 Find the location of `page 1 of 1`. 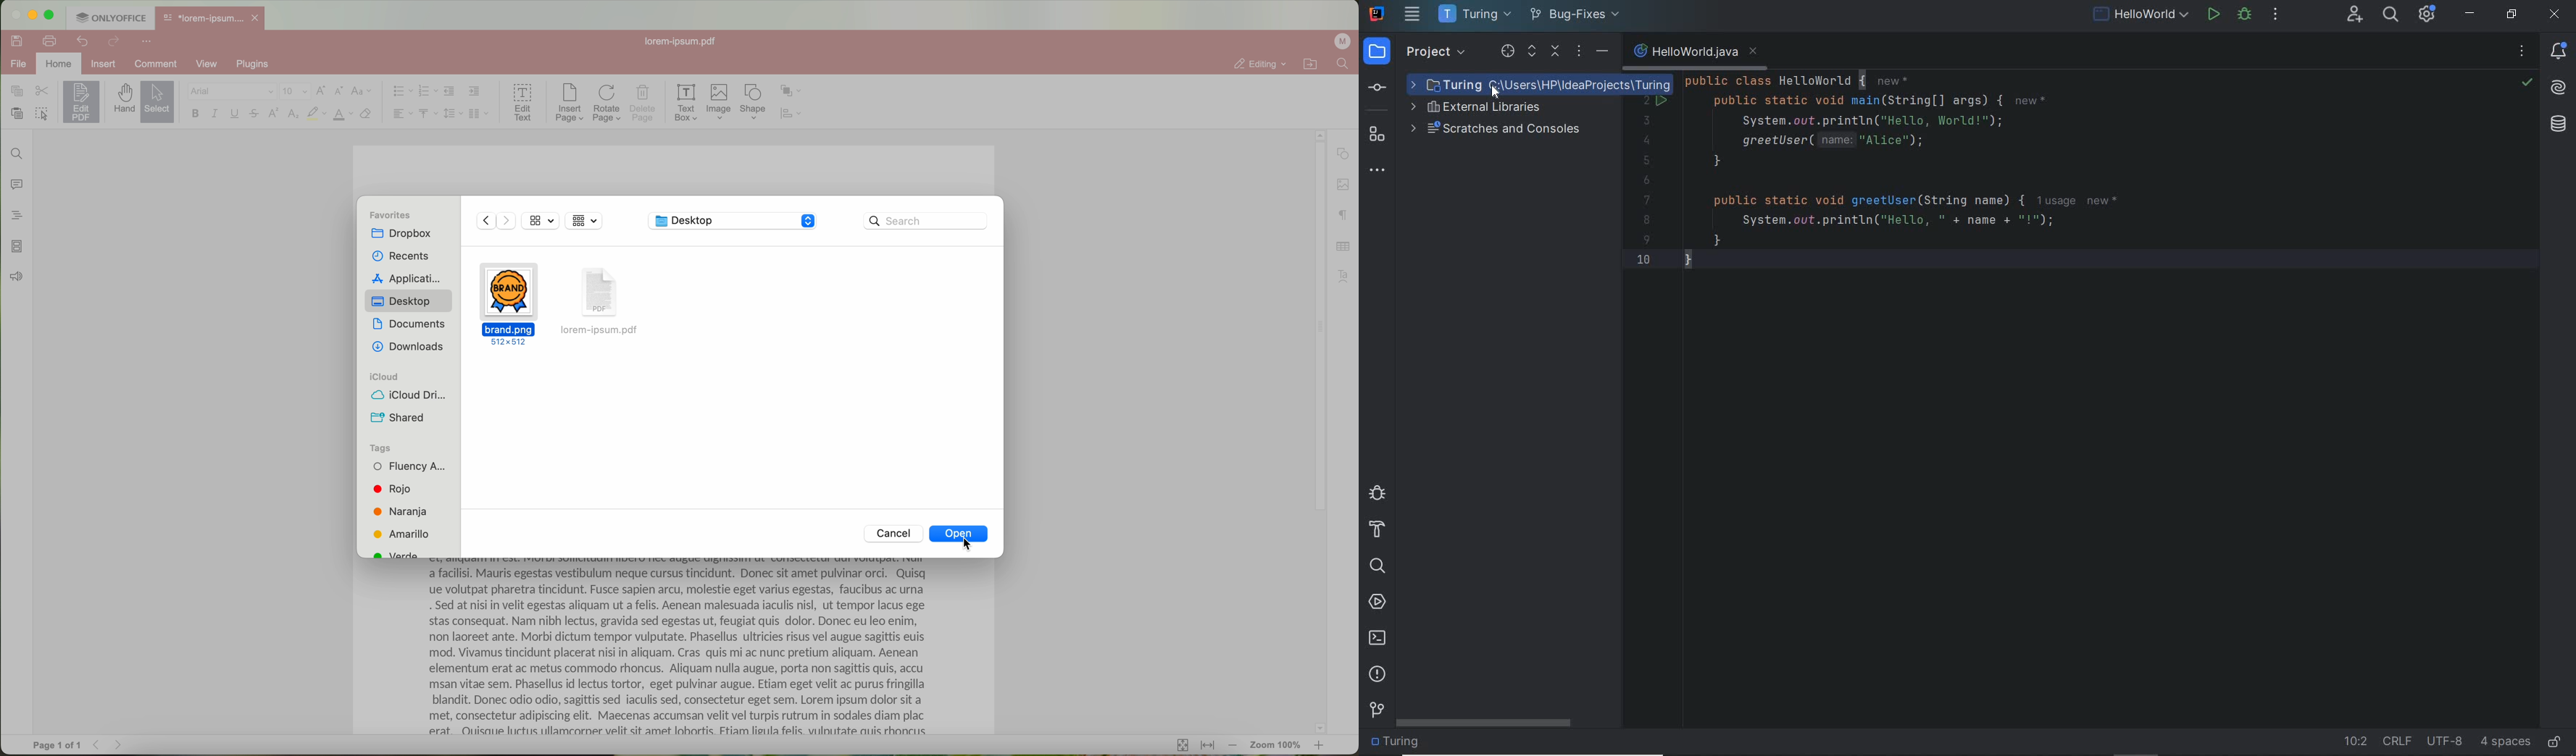

page 1 of 1 is located at coordinates (57, 745).